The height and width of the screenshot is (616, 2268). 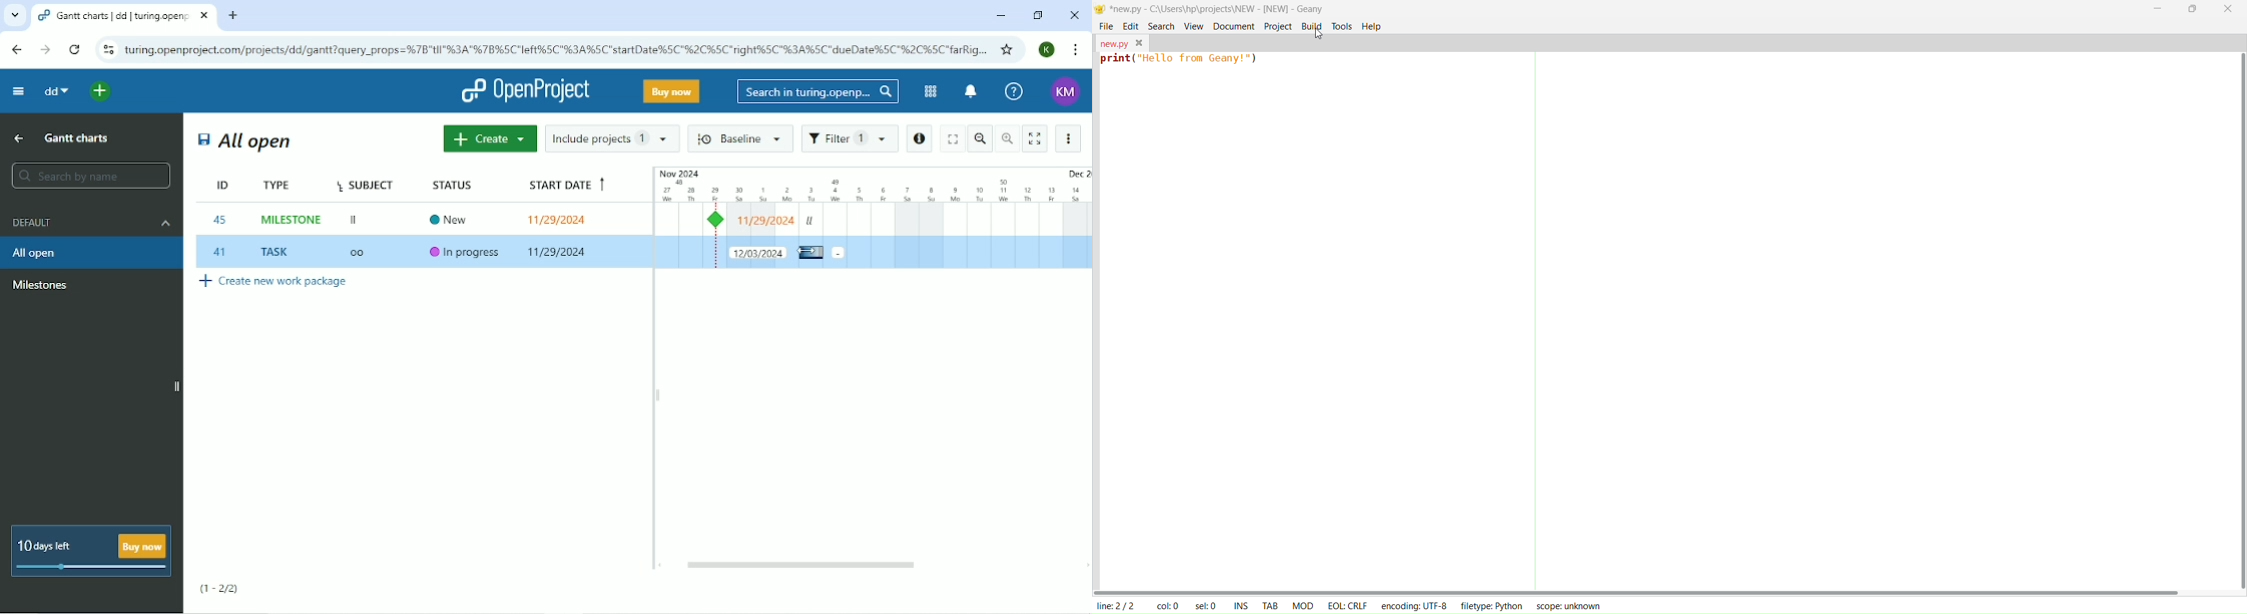 What do you see at coordinates (817, 92) in the screenshot?
I see `Search` at bounding box center [817, 92].